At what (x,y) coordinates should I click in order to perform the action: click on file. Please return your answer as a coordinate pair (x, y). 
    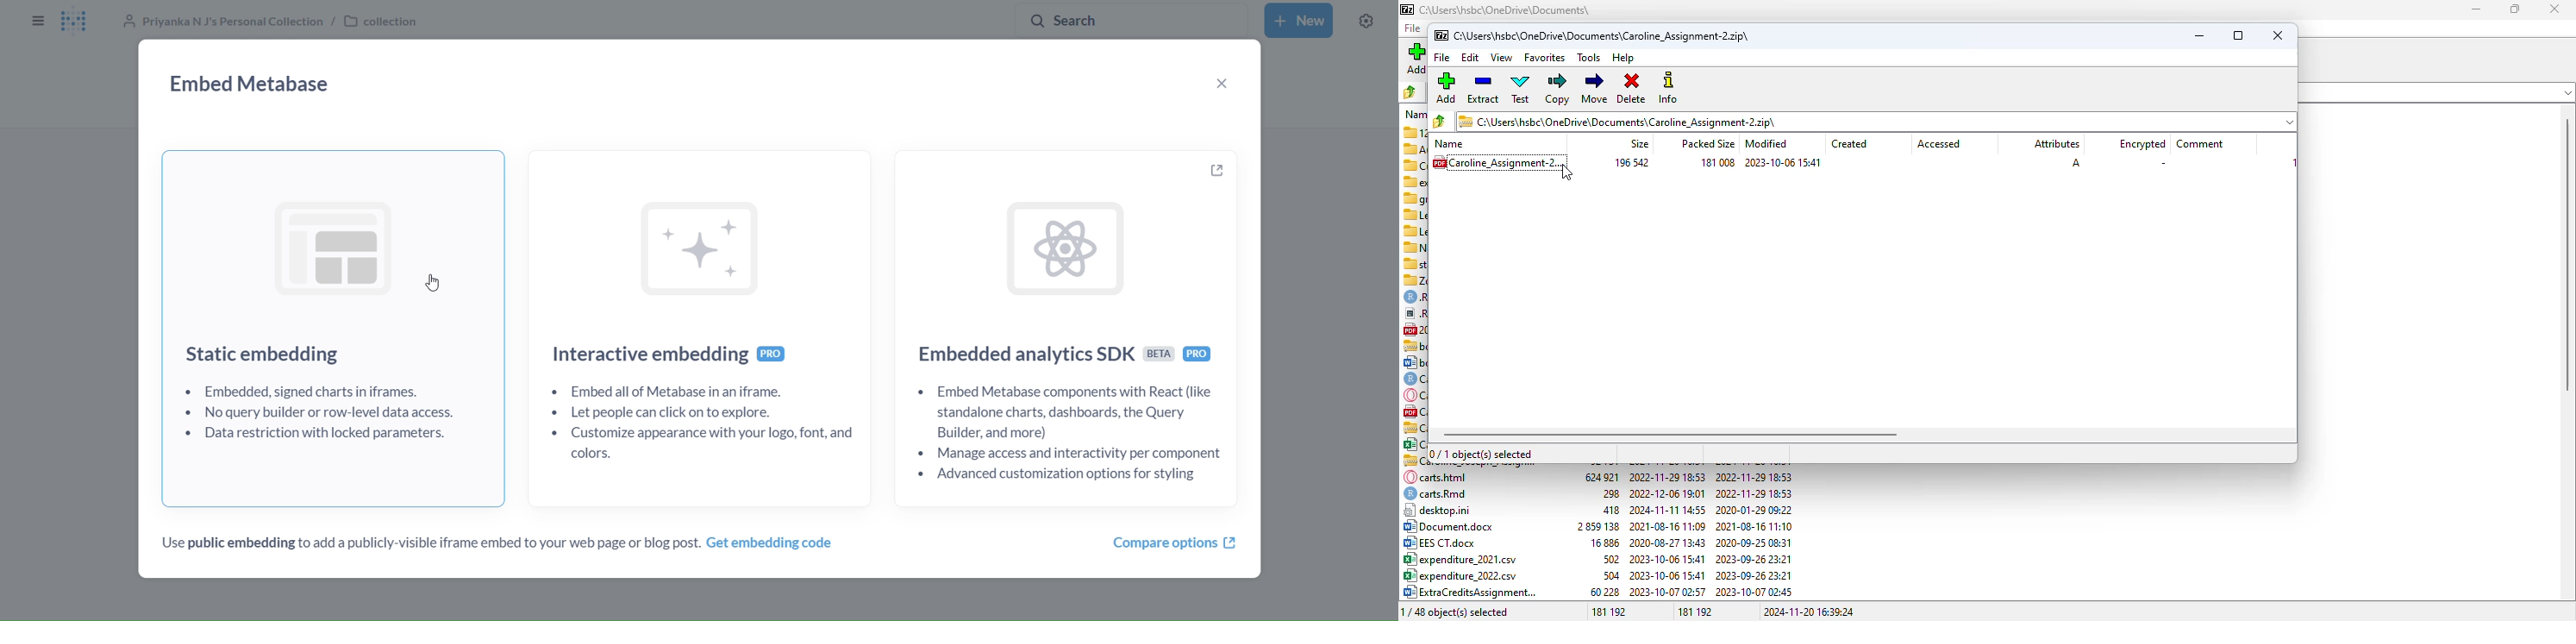
    Looking at the image, I should click on (1441, 58).